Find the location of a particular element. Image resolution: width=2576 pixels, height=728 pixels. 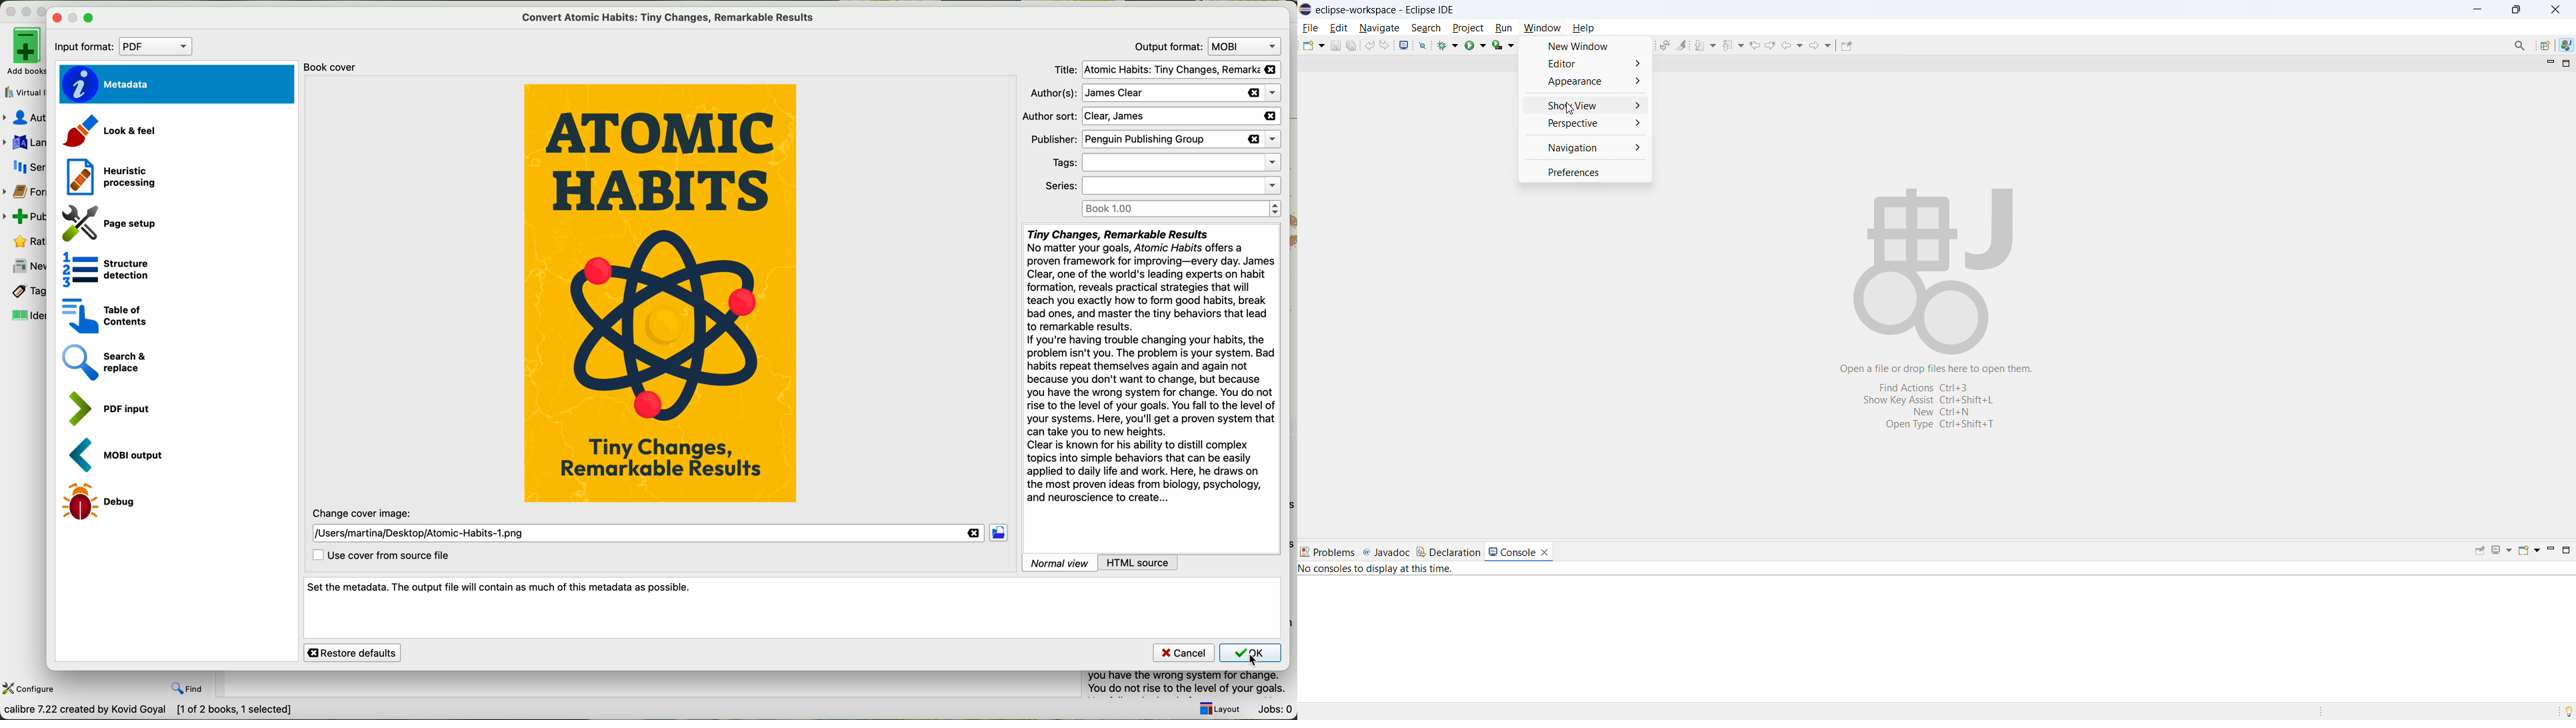

metadata is located at coordinates (176, 83).